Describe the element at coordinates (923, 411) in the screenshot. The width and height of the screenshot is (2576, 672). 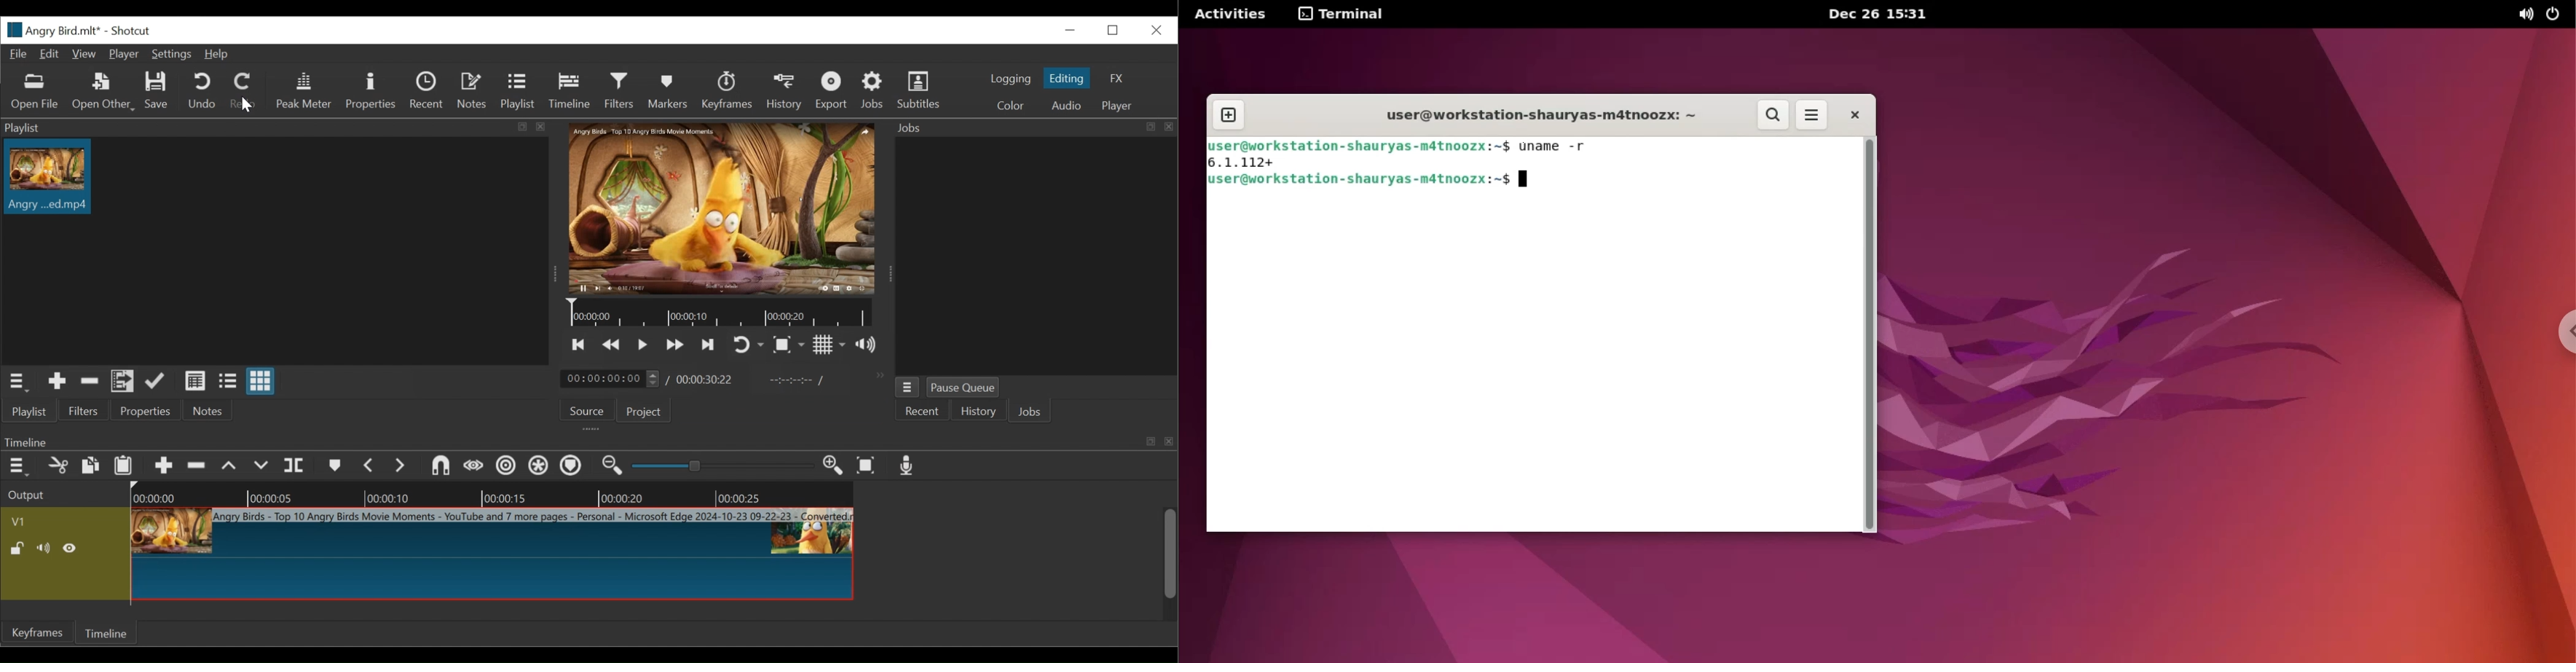
I see `Recent` at that location.